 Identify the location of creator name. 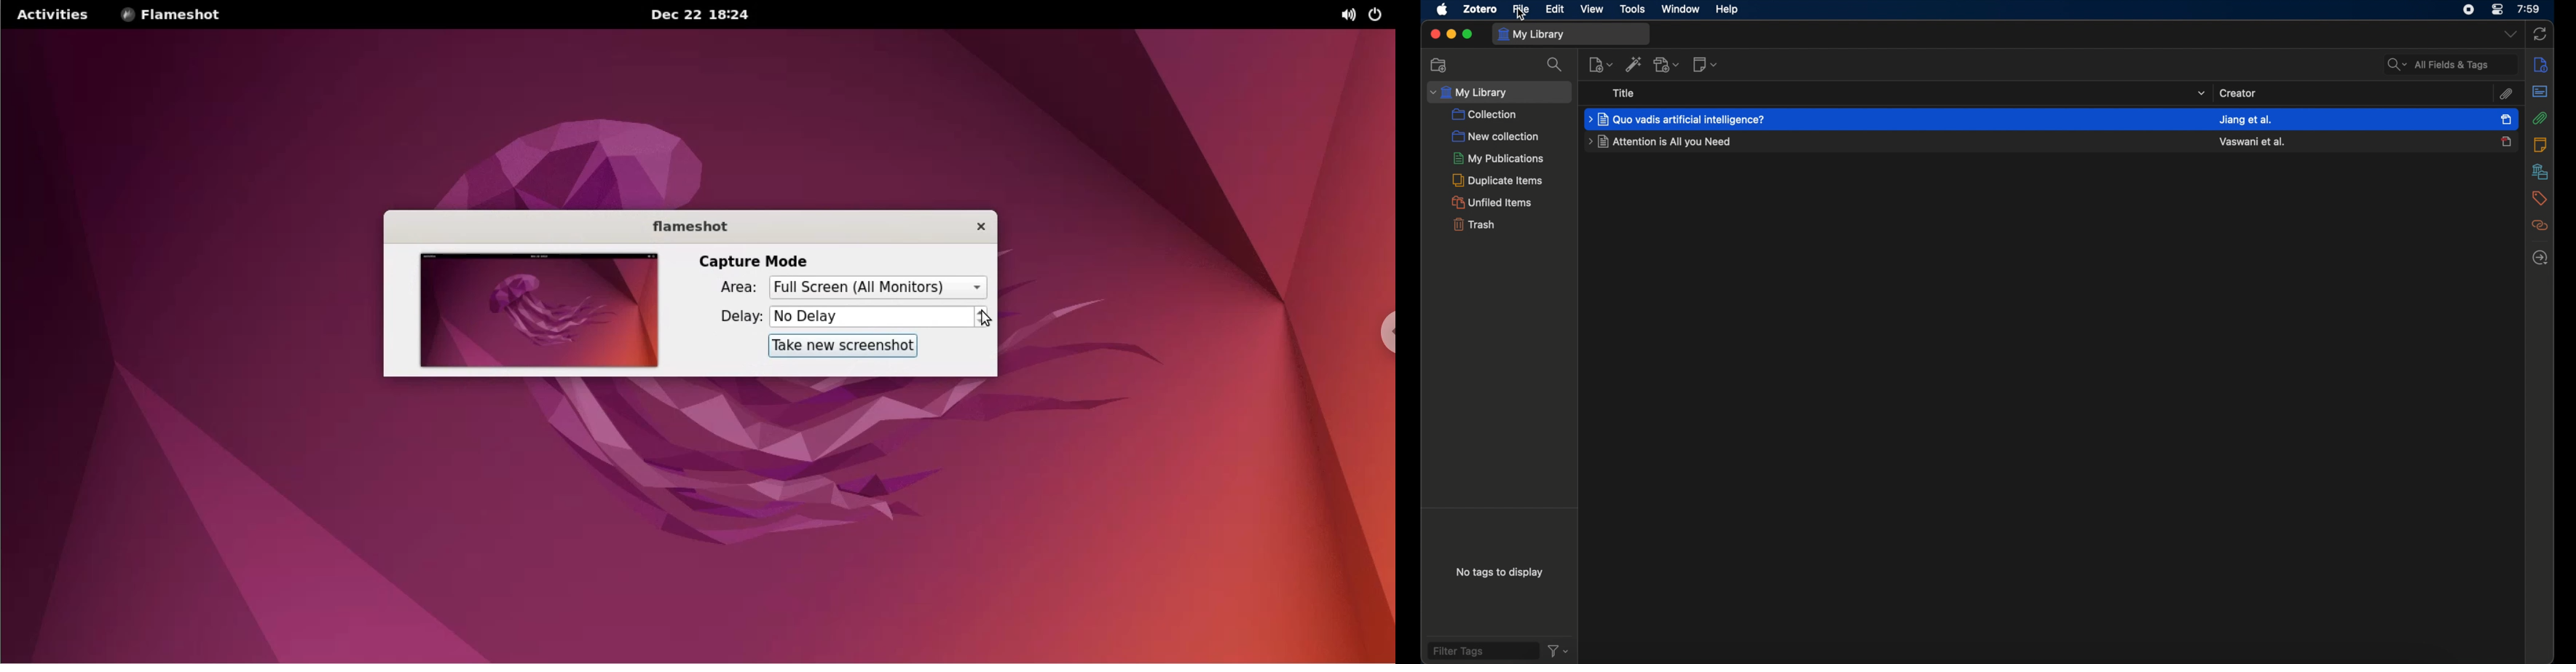
(2245, 120).